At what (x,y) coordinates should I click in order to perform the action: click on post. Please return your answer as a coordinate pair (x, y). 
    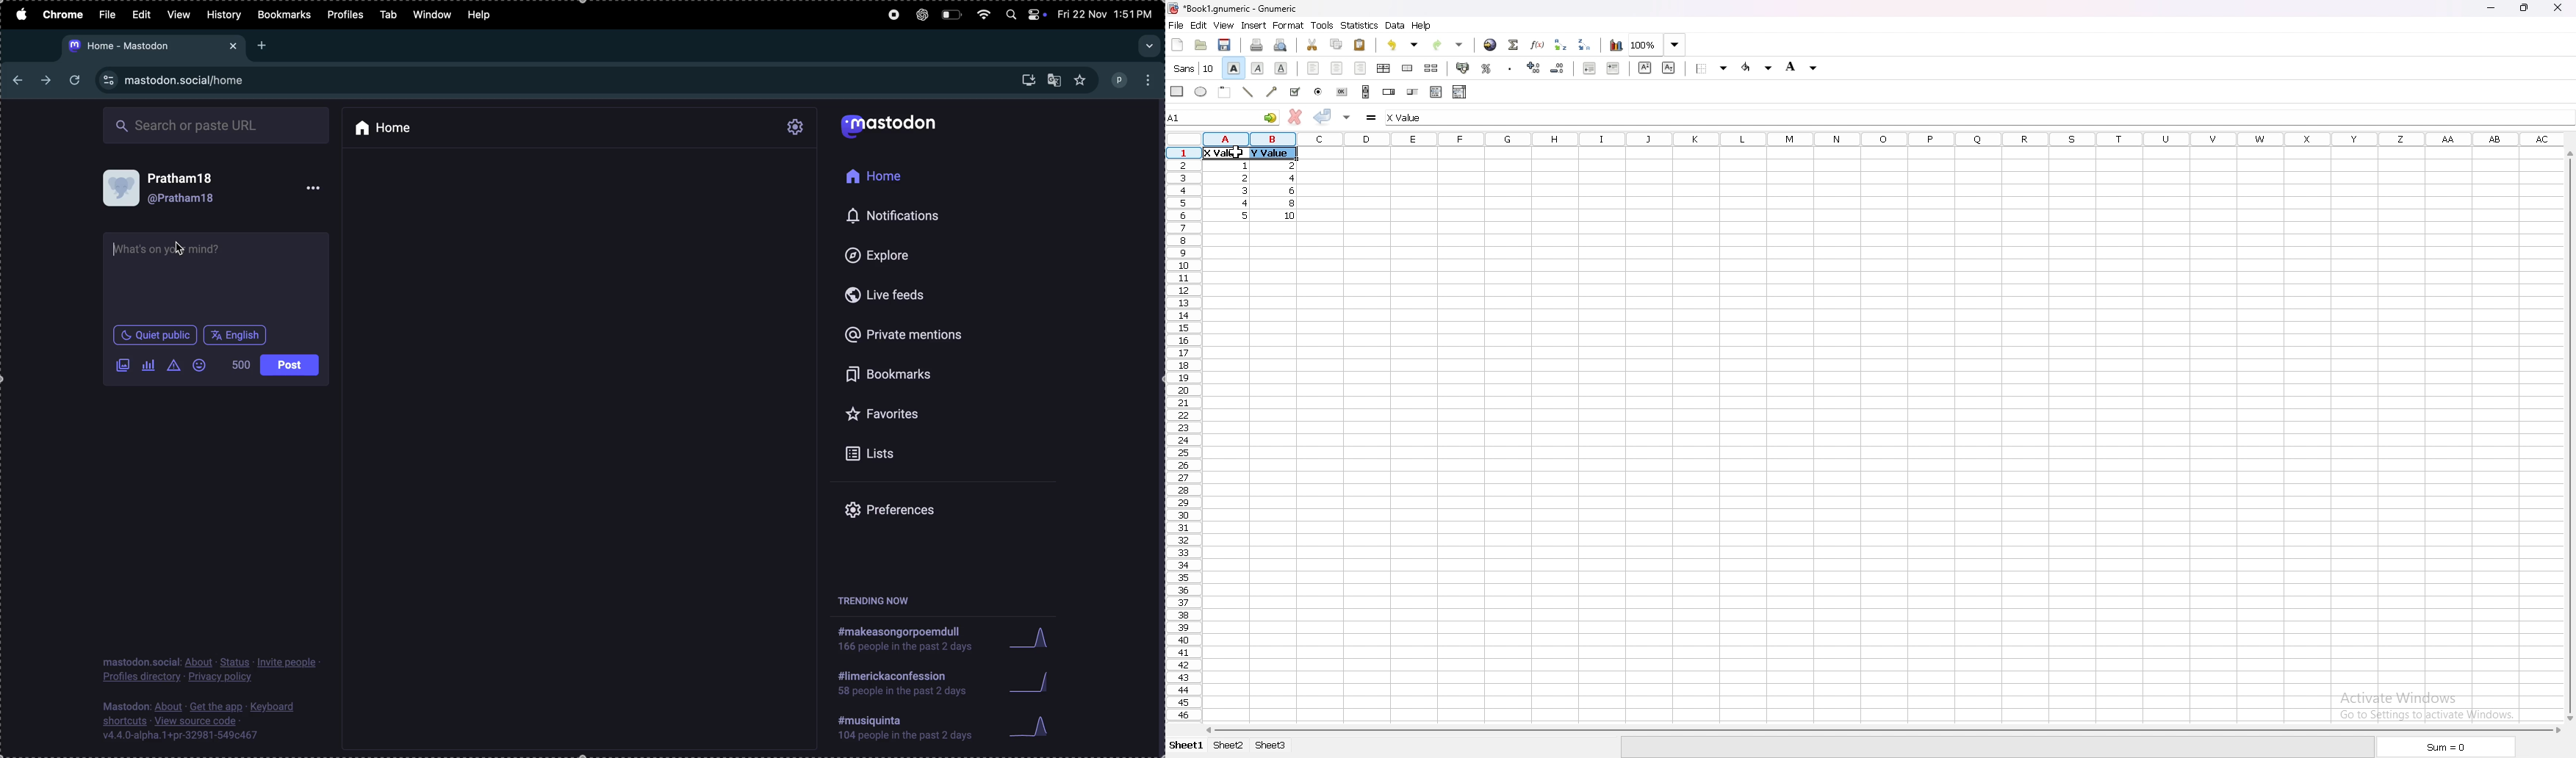
    Looking at the image, I should click on (290, 366).